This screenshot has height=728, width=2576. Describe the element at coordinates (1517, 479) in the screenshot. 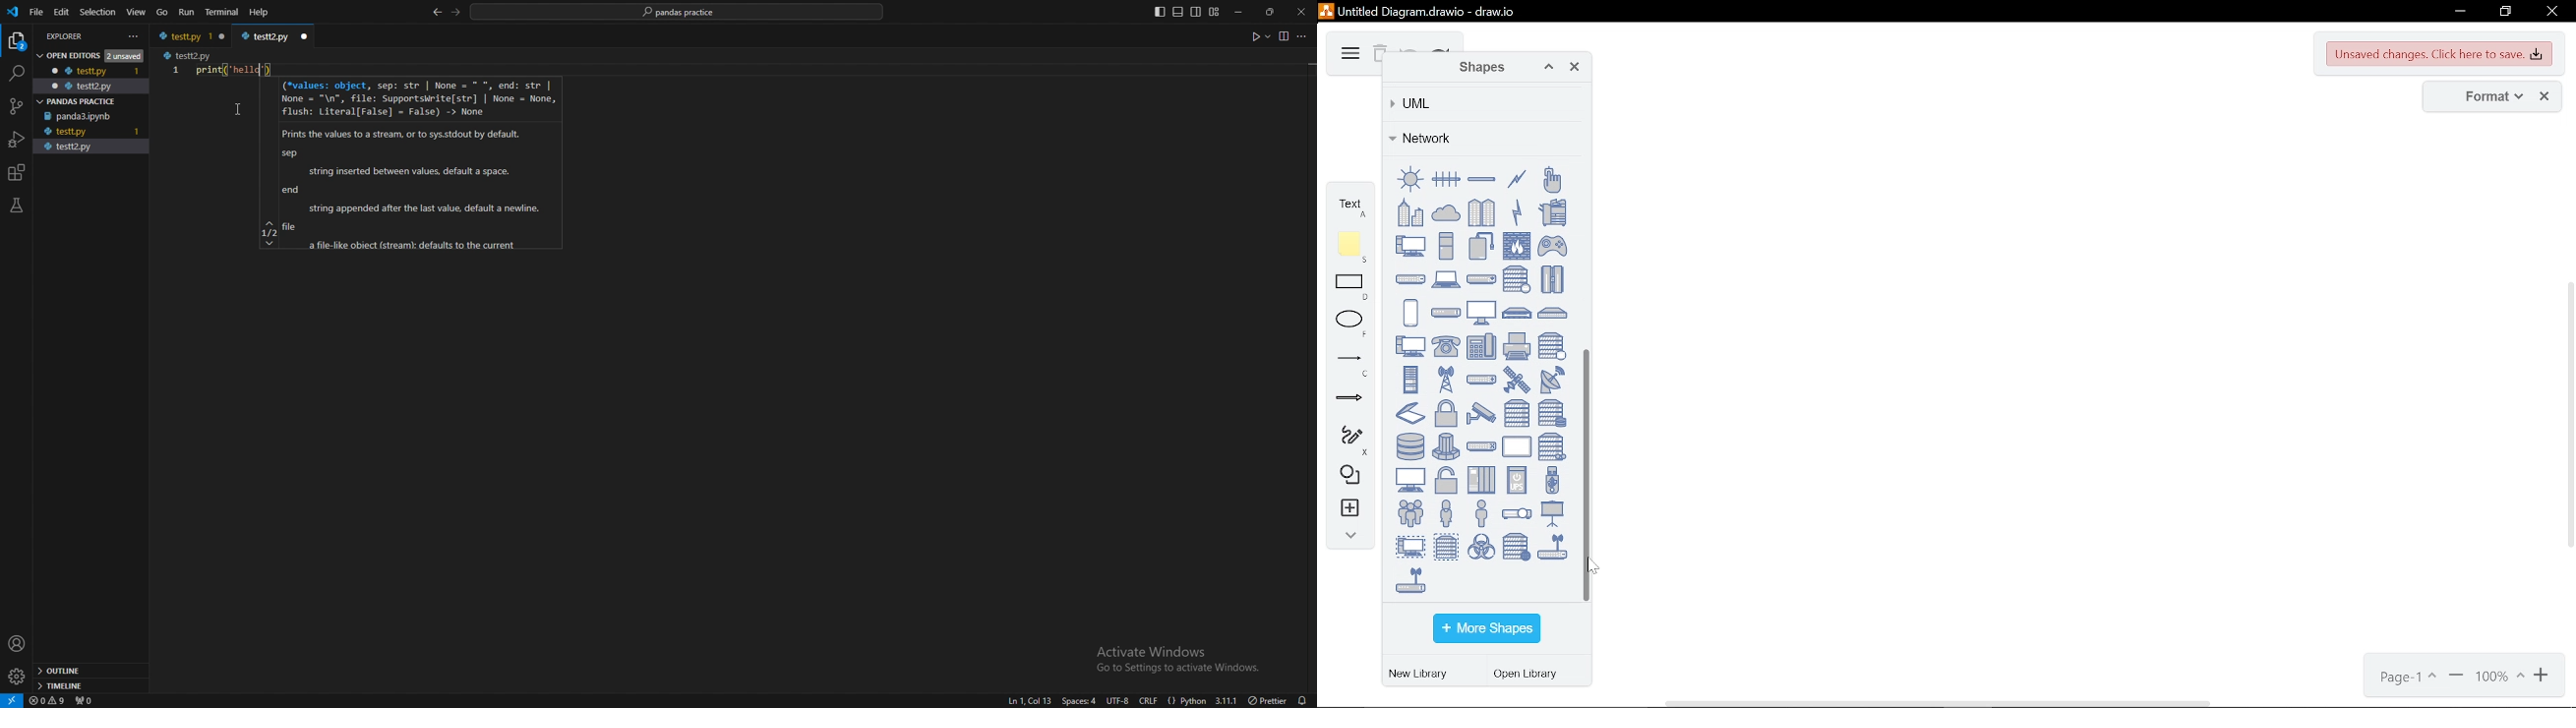

I see `UPS small` at that location.